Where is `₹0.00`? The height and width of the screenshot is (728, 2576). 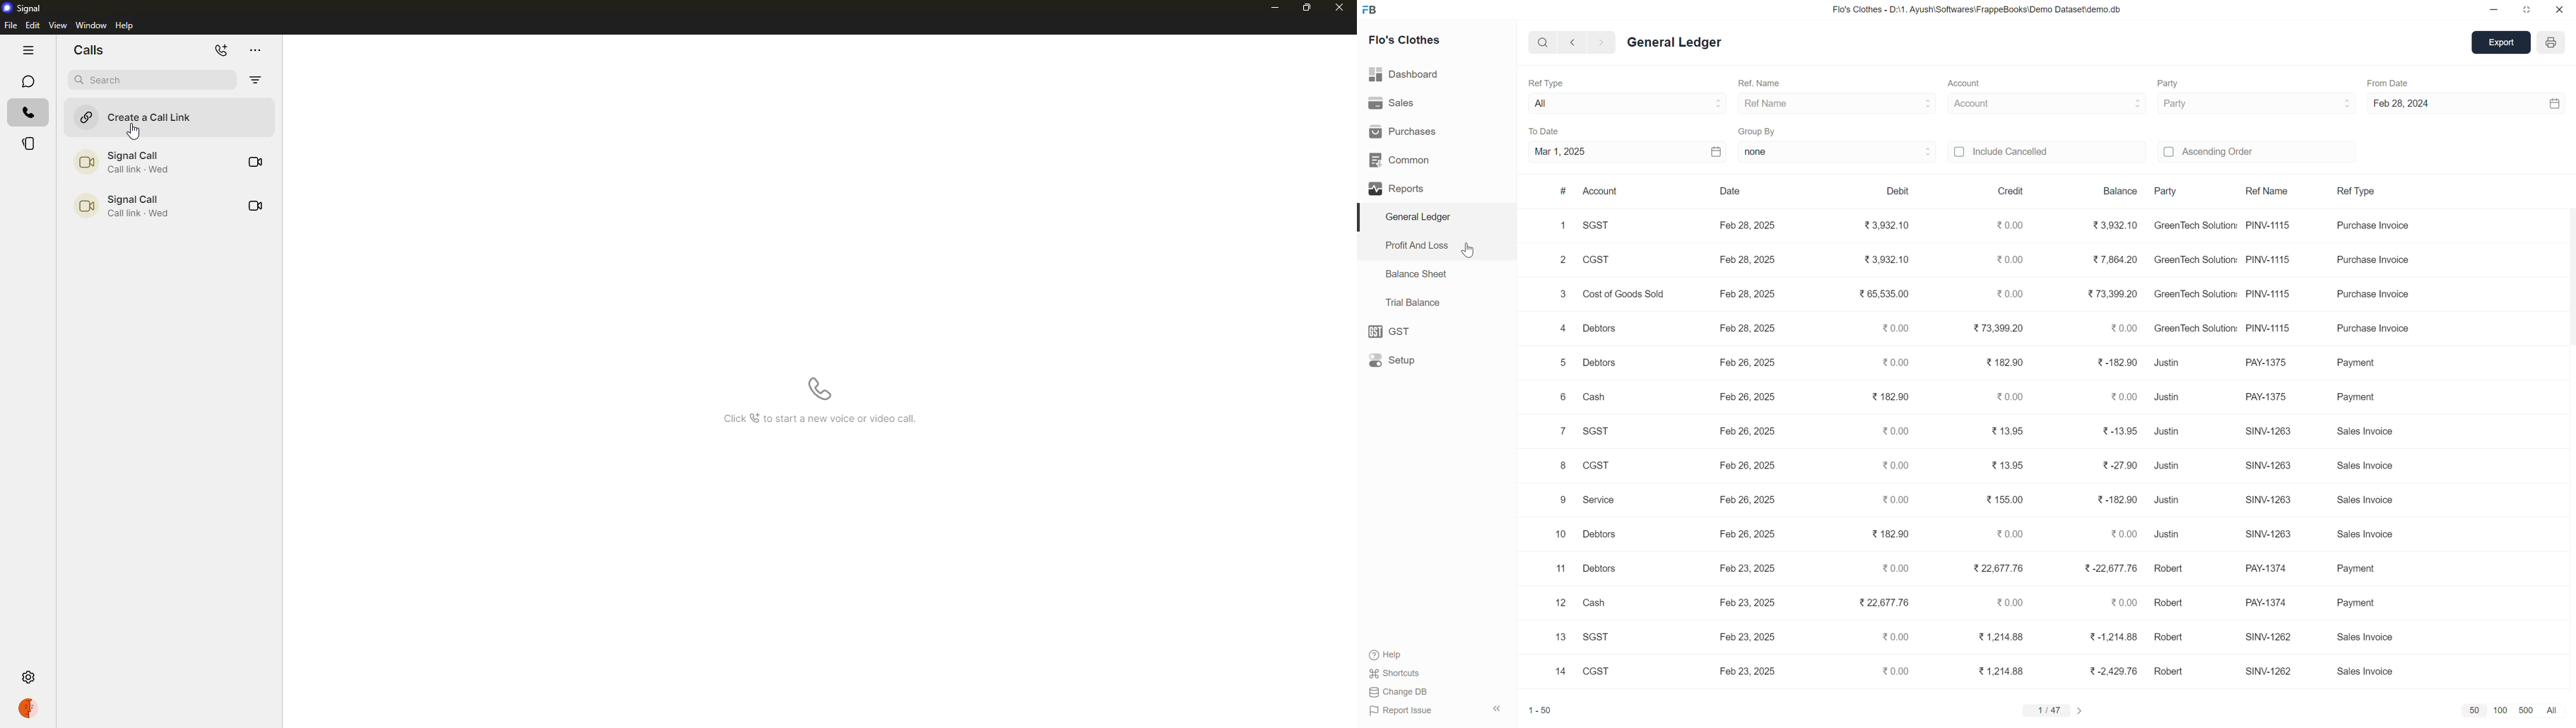 ₹0.00 is located at coordinates (2123, 394).